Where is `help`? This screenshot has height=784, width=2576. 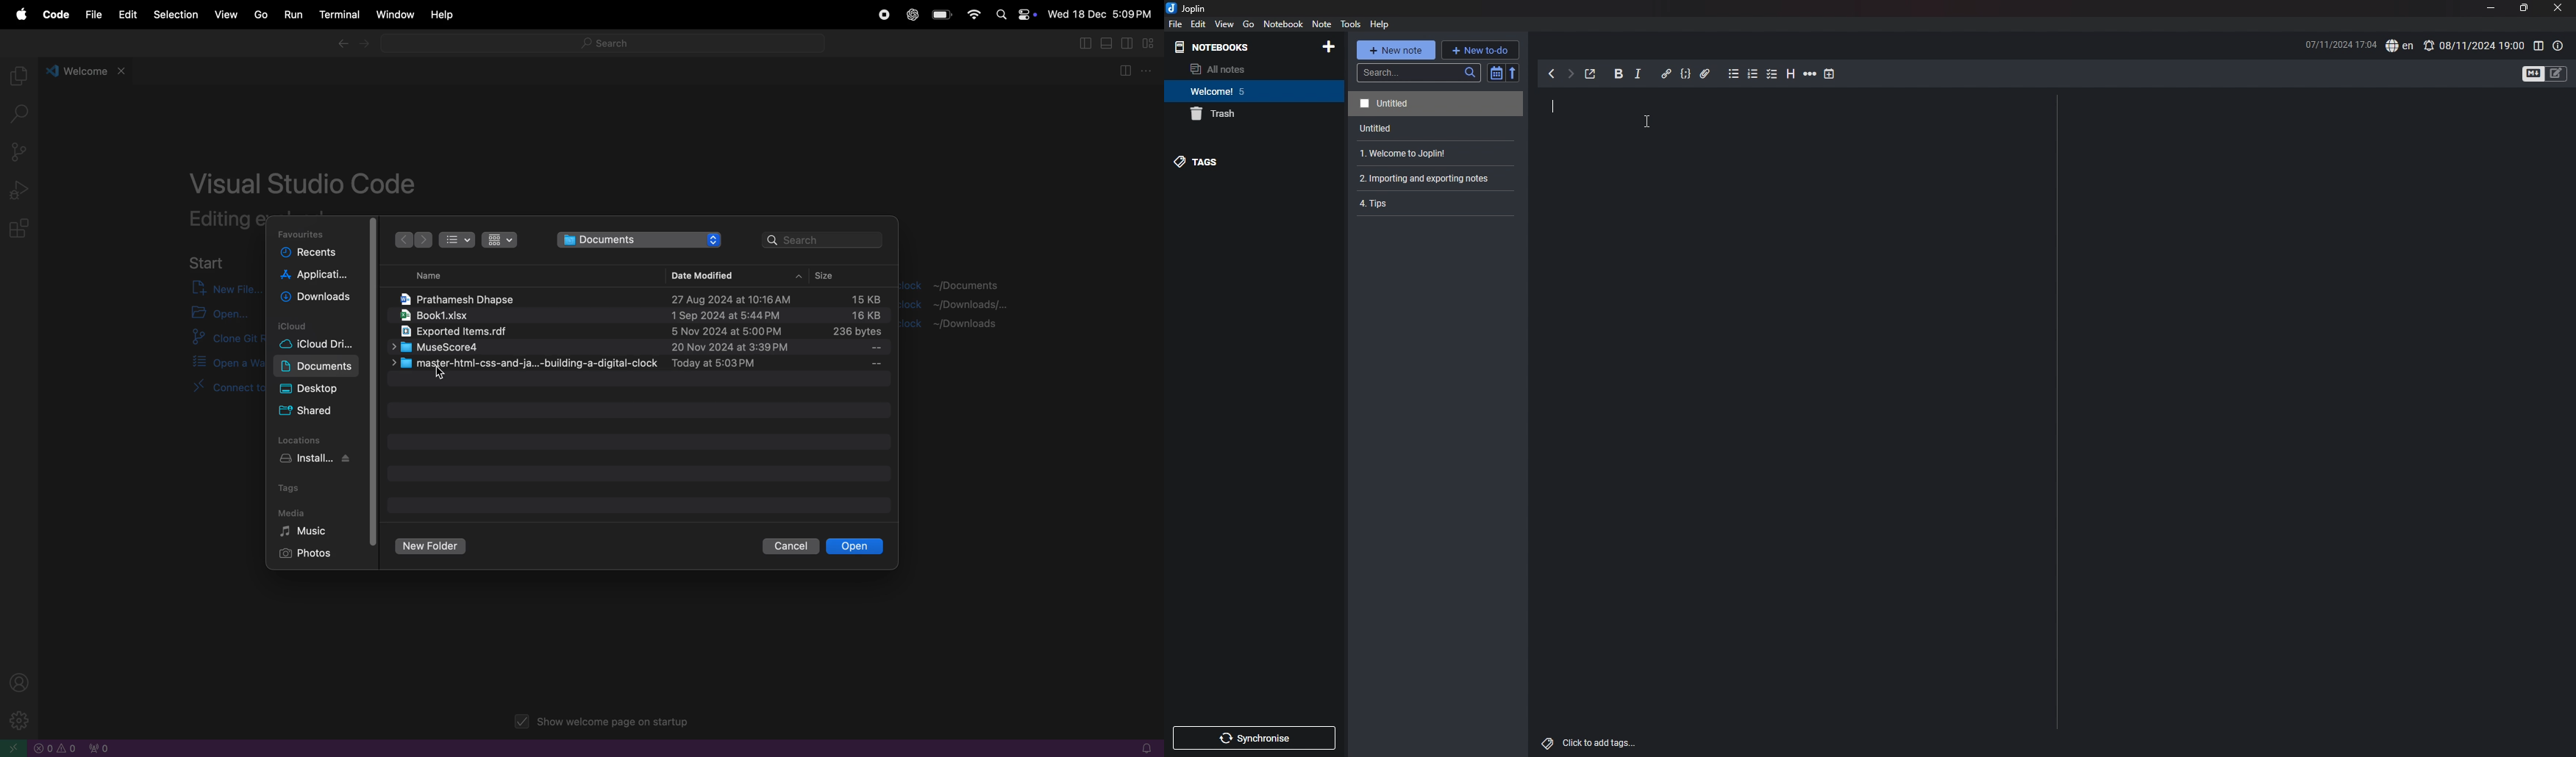 help is located at coordinates (1381, 25).